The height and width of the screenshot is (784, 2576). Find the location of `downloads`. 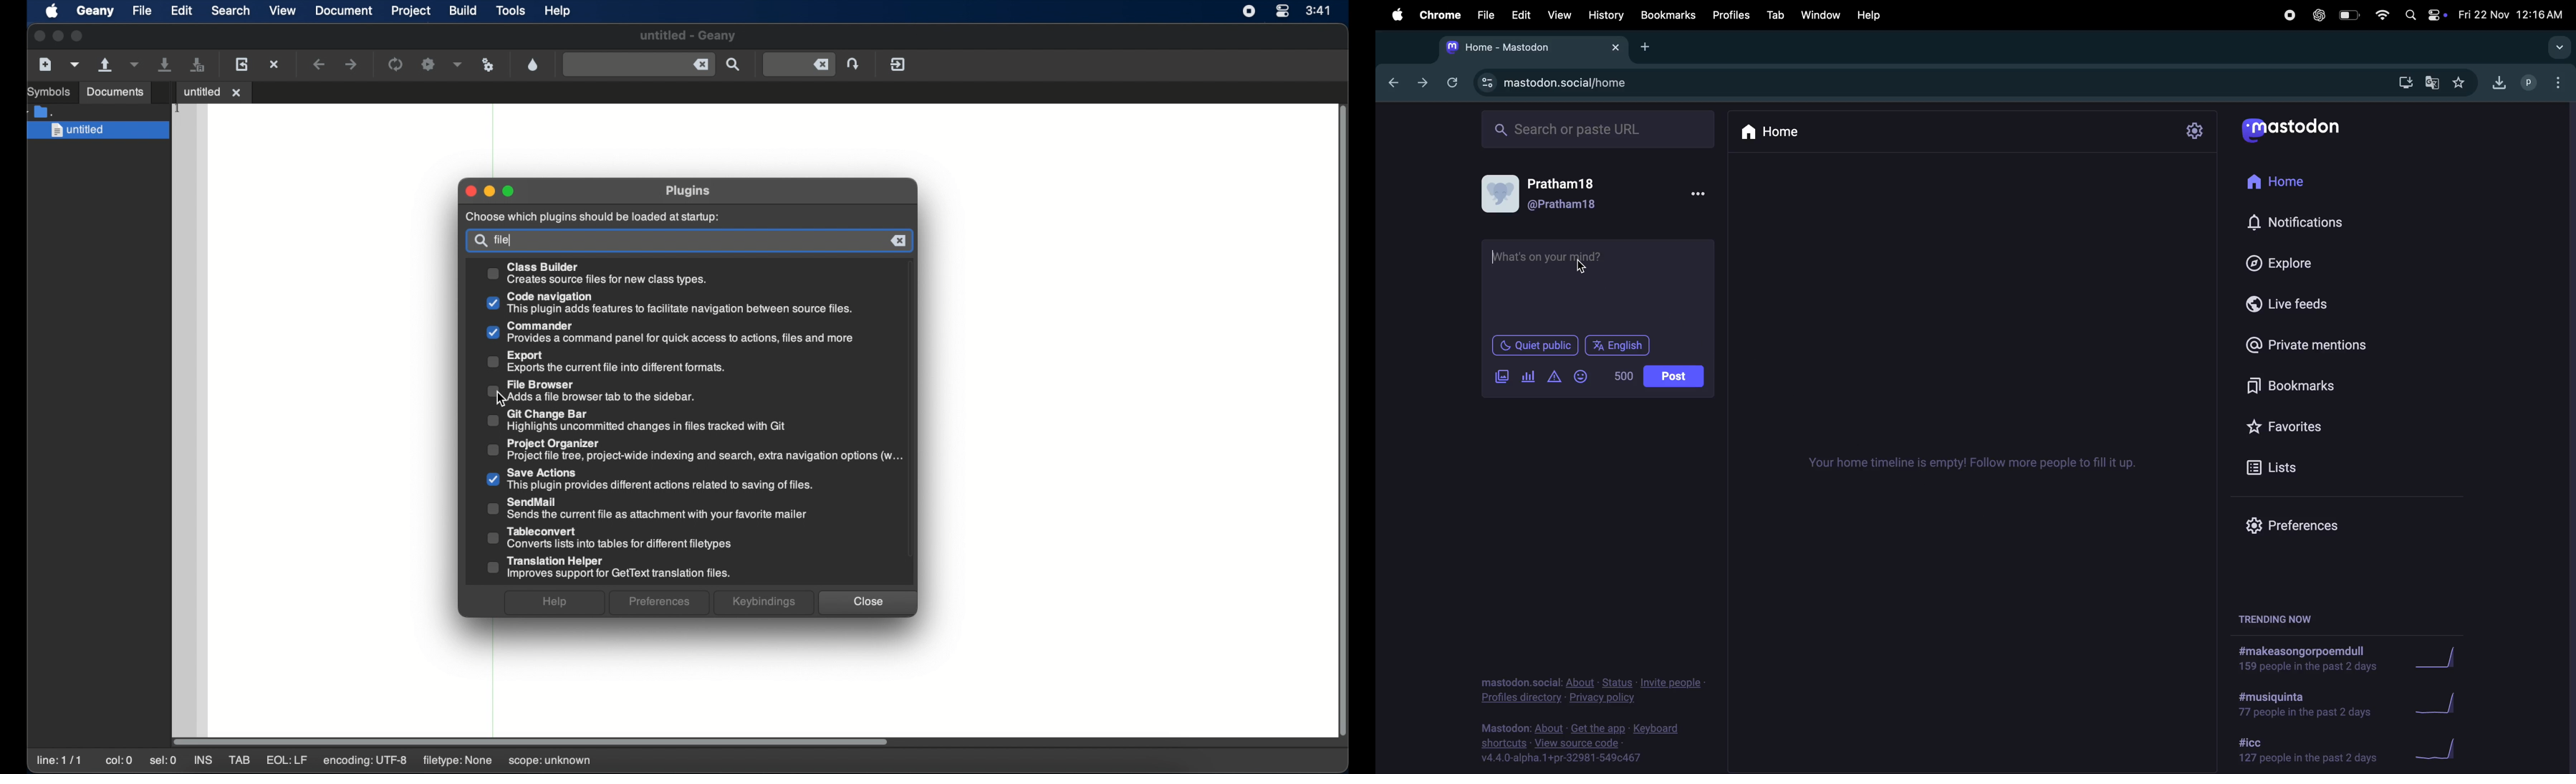

downloads is located at coordinates (2495, 85).